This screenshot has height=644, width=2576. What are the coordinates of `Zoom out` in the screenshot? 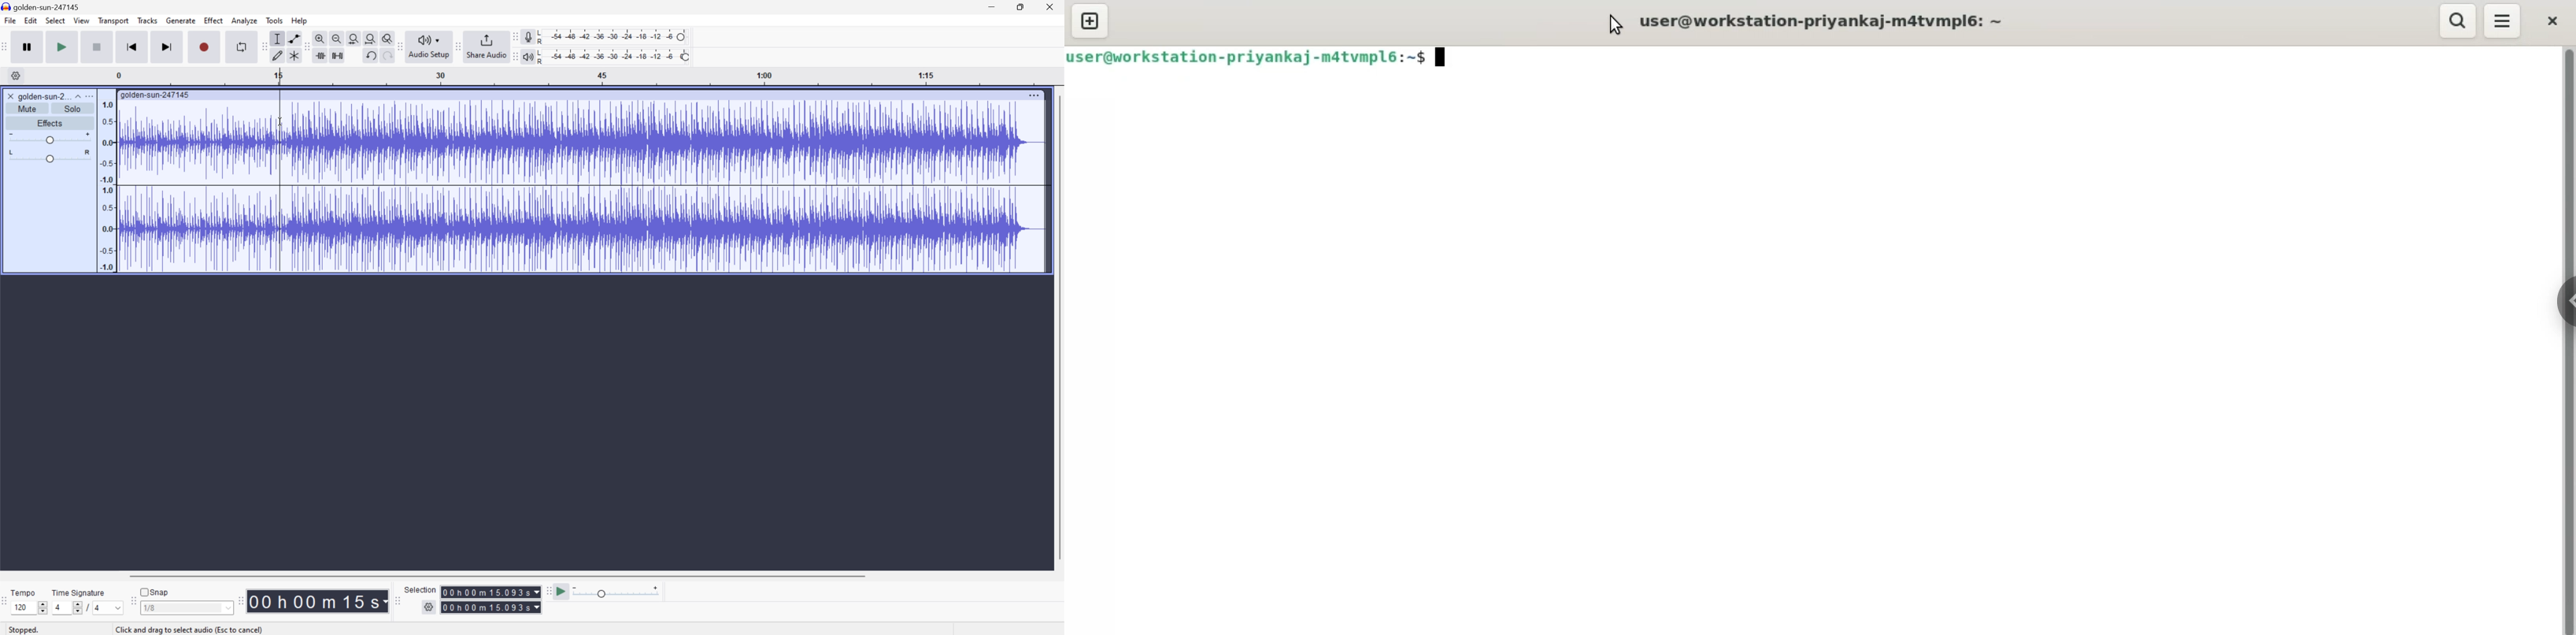 It's located at (336, 37).